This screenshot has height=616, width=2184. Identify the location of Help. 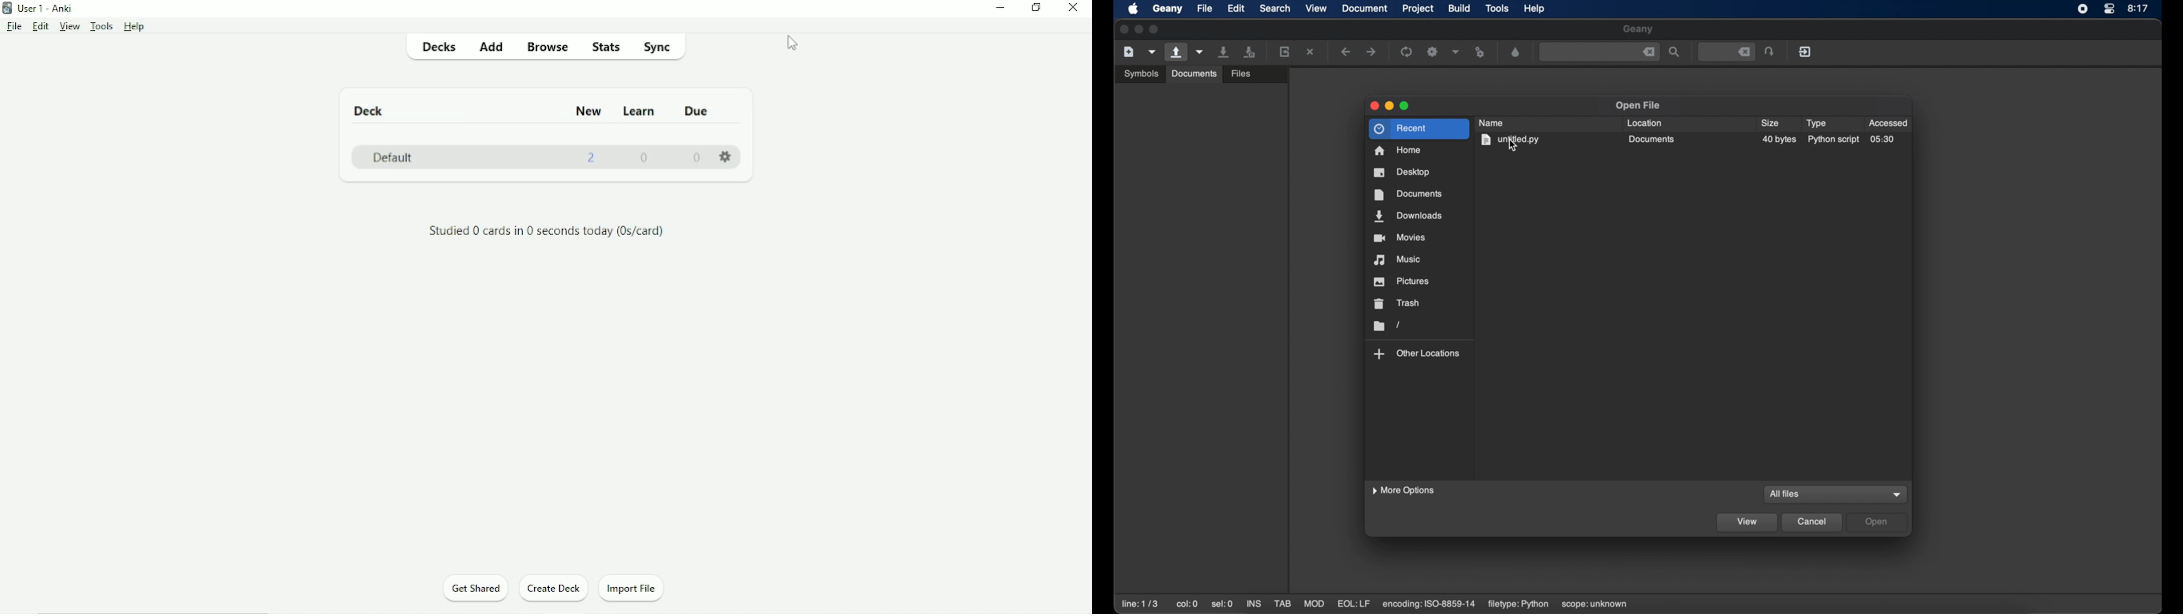
(136, 27).